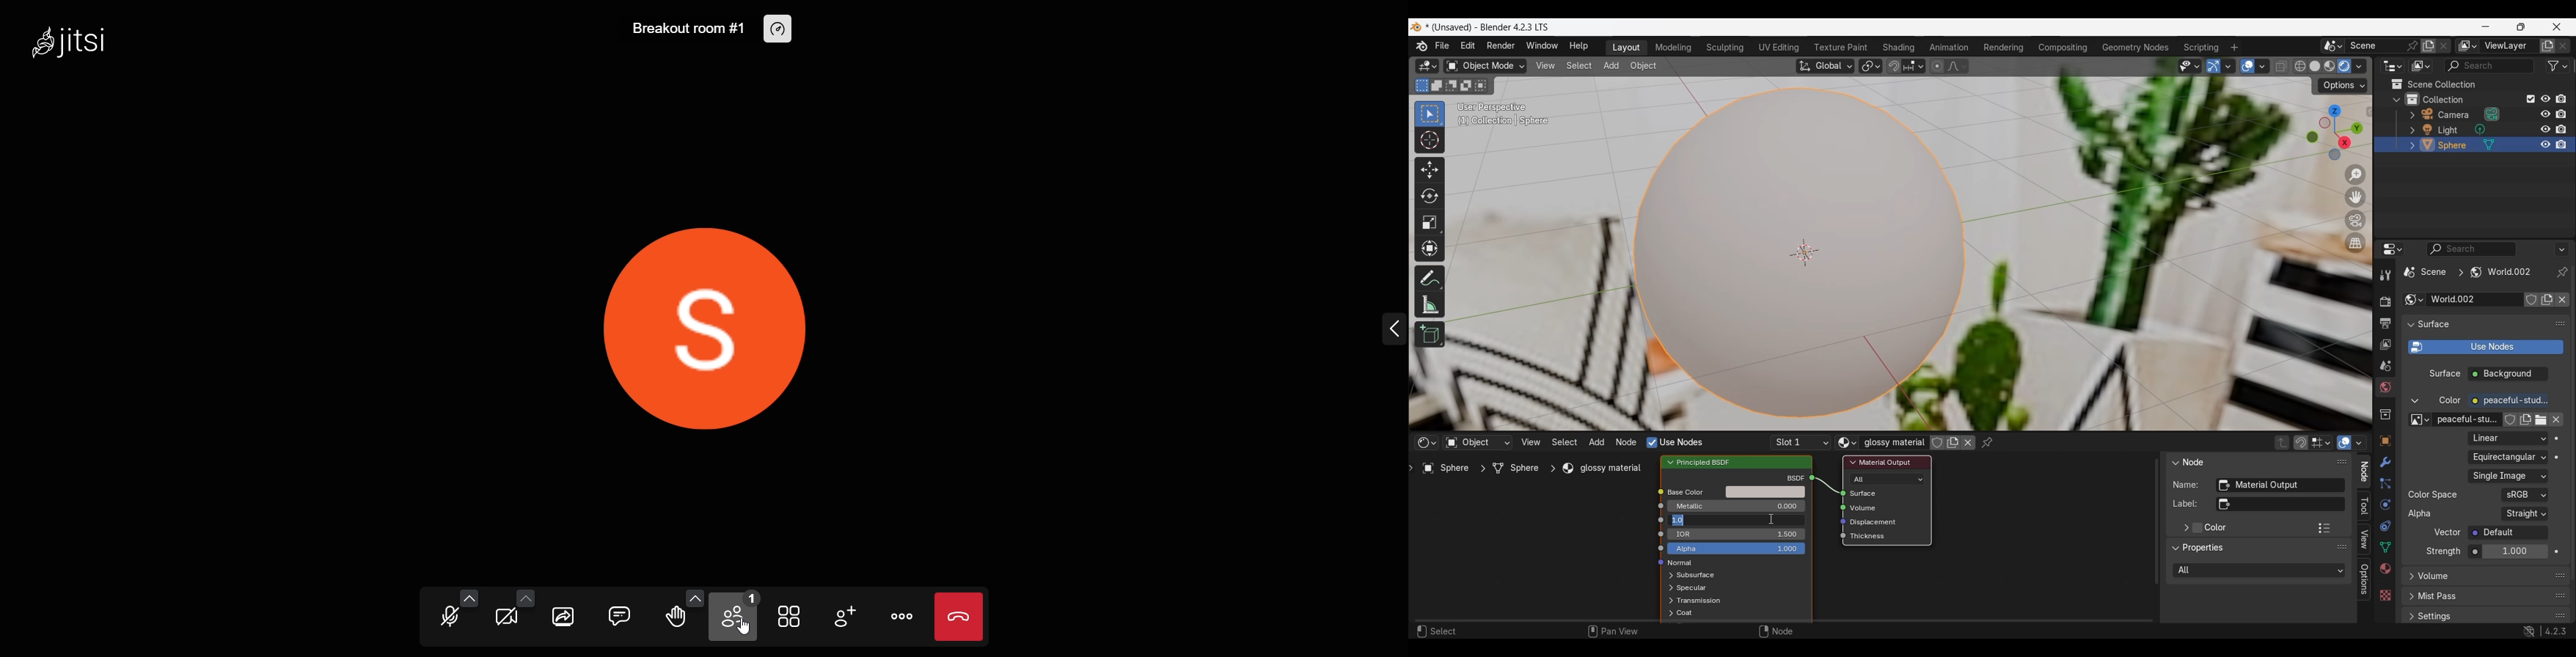 Image resolution: width=2576 pixels, height=672 pixels. Describe the element at coordinates (2480, 129) in the screenshot. I see `Browse light data` at that location.